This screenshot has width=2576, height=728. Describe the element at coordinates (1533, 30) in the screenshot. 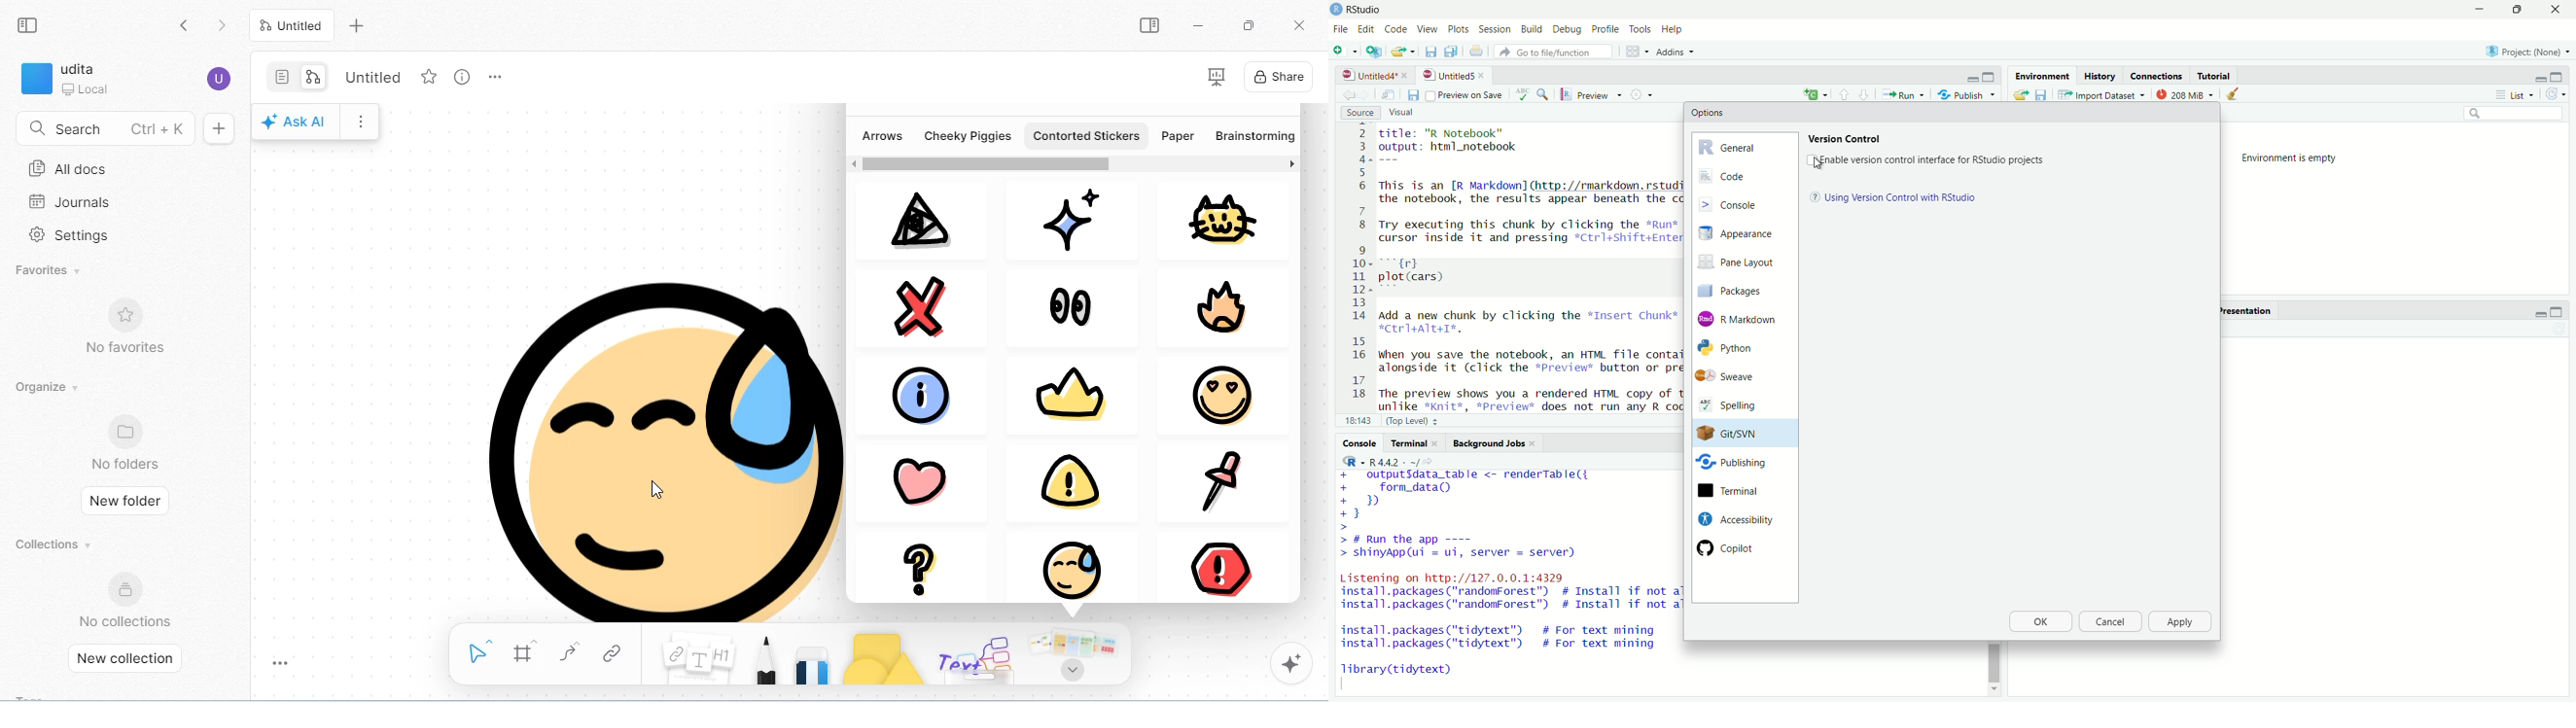

I see `Build` at that location.